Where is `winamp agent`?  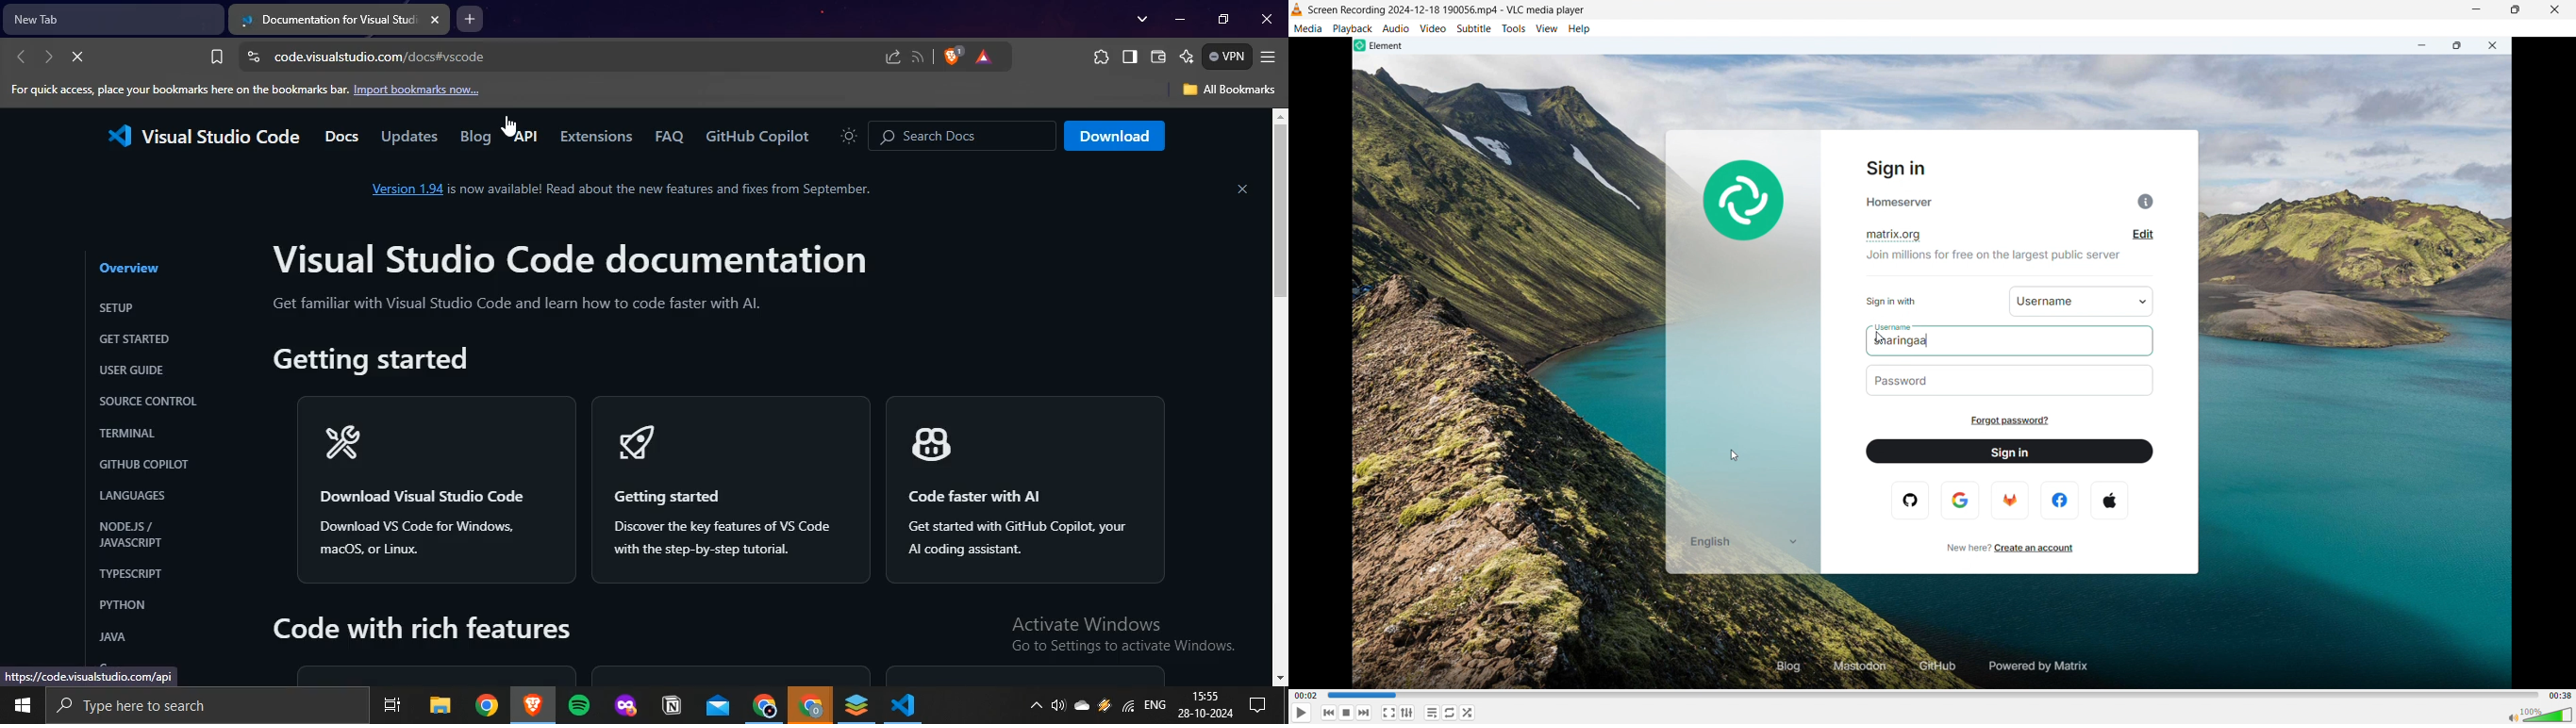
winamp agent is located at coordinates (1105, 709).